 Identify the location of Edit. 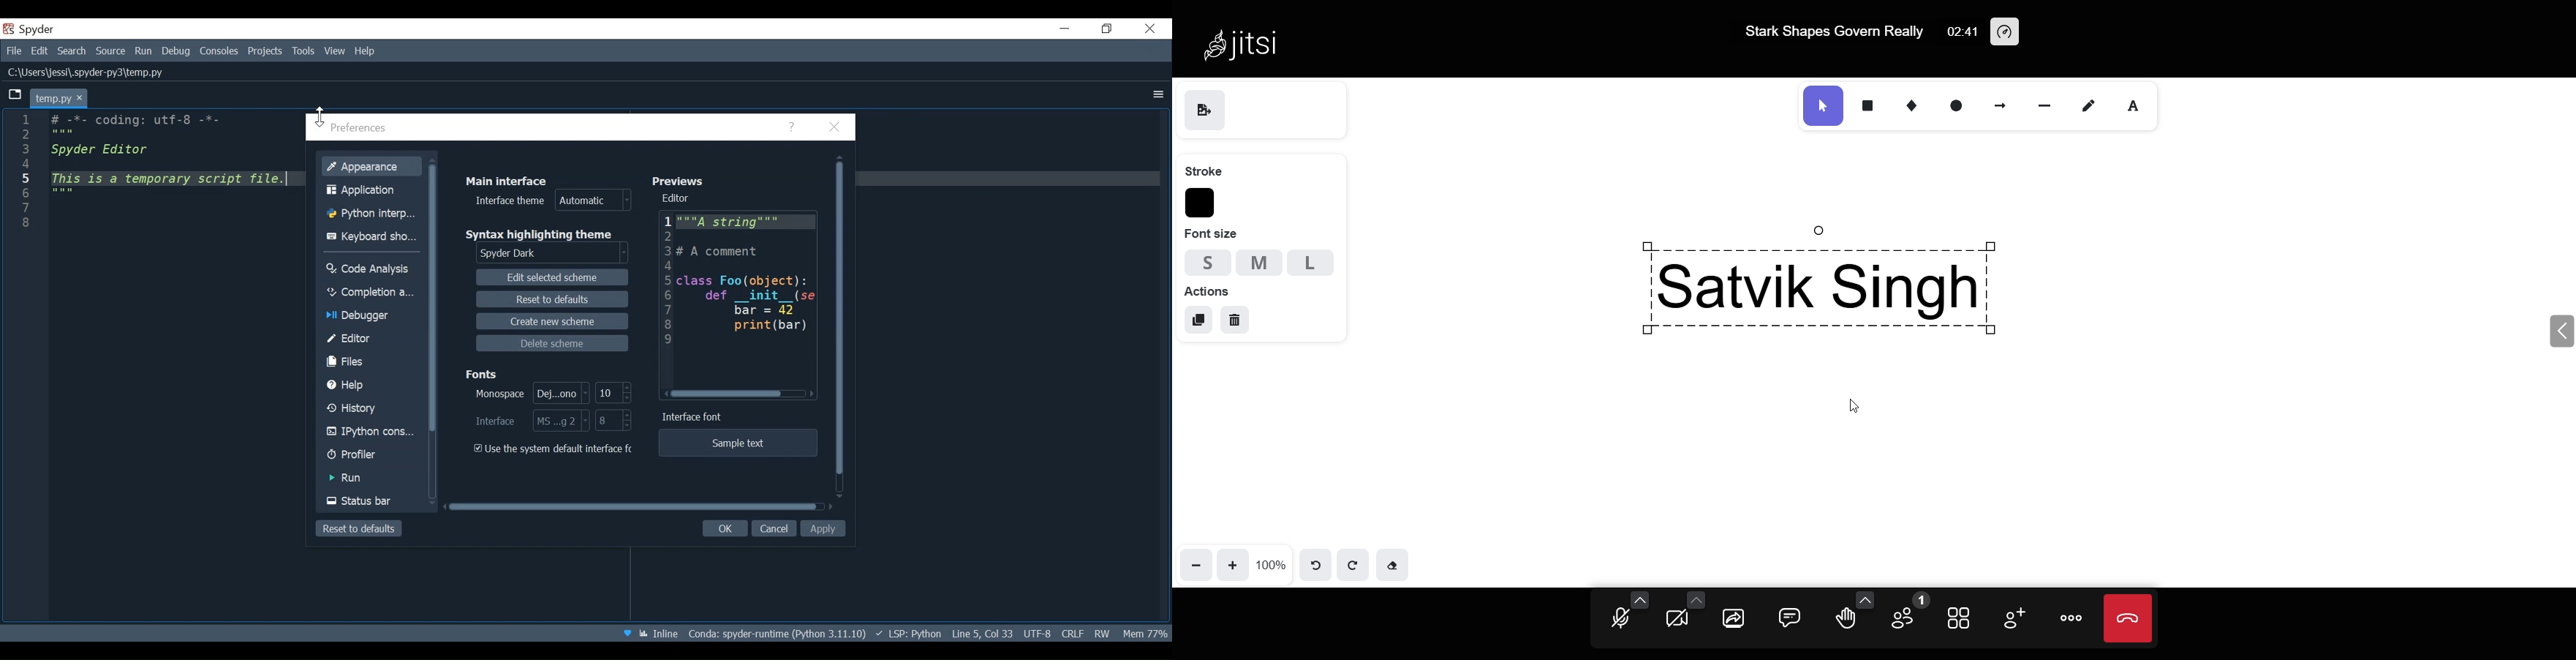
(40, 51).